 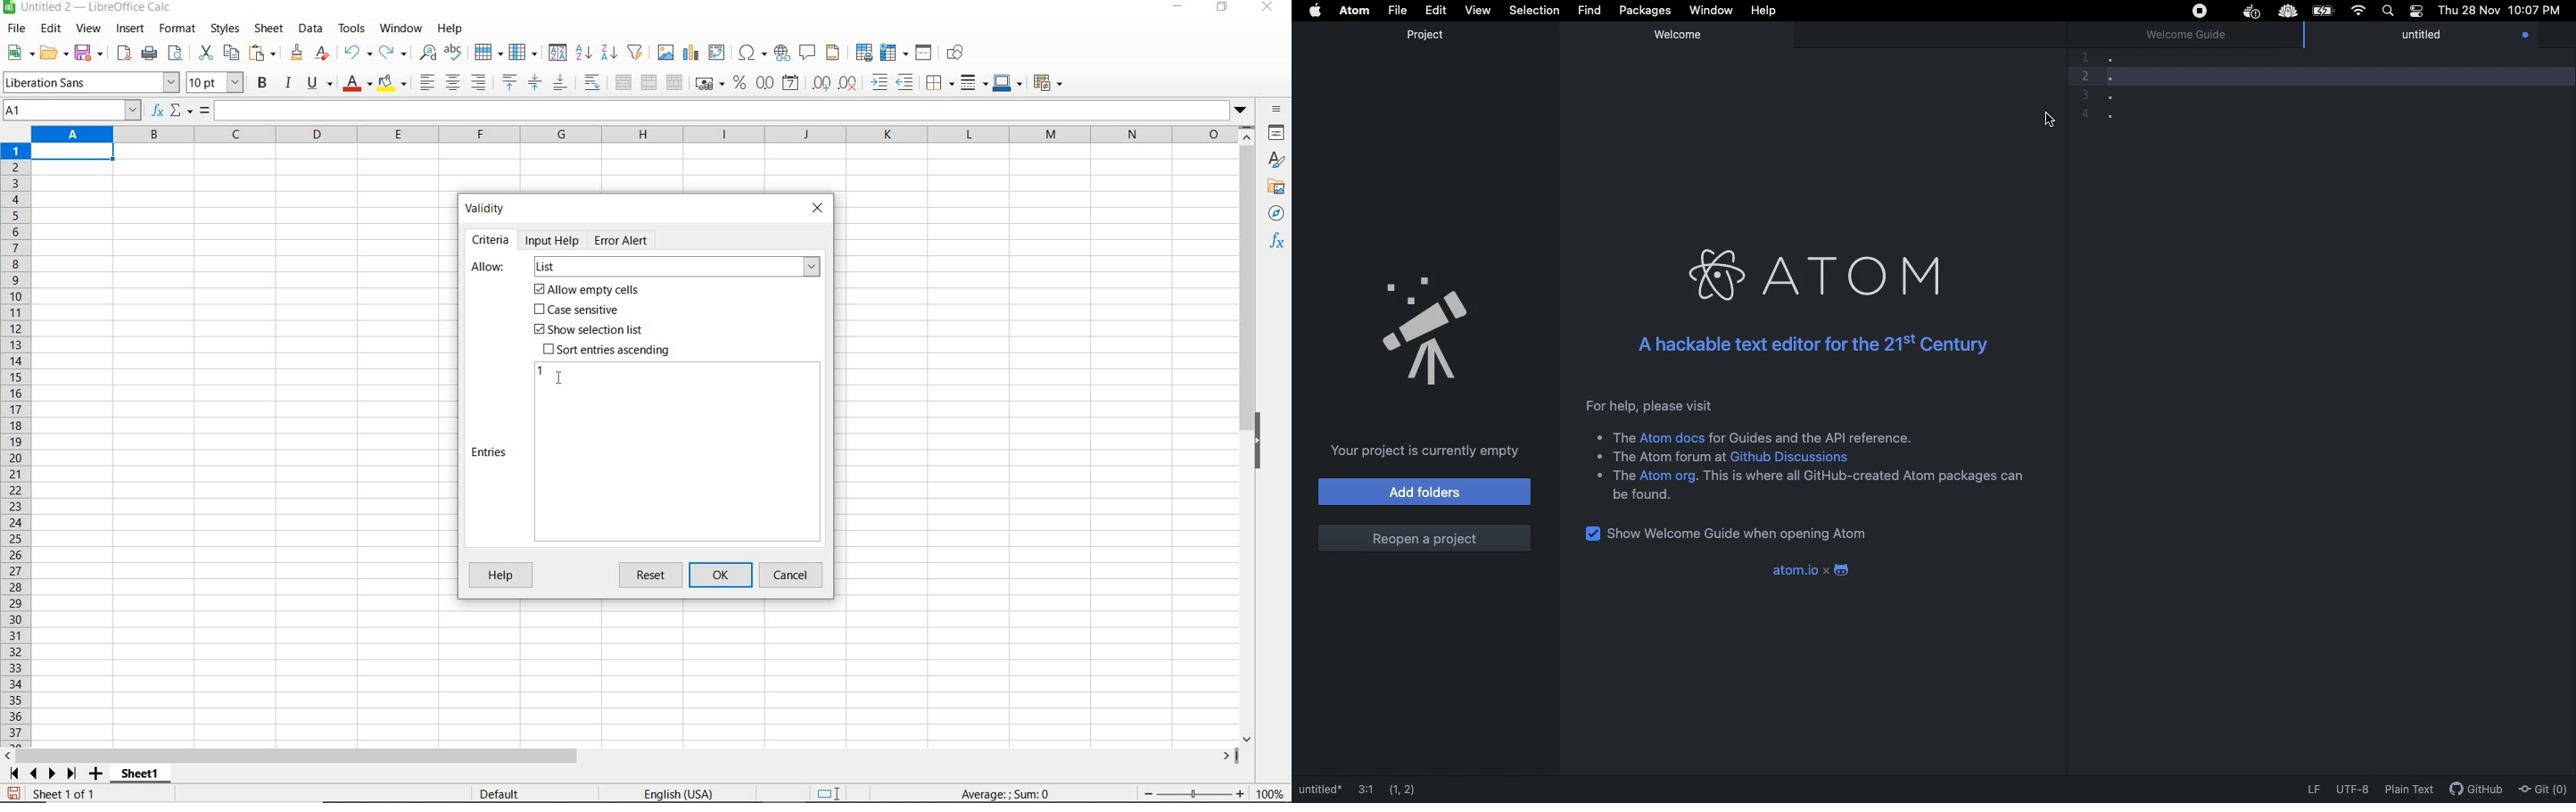 What do you see at coordinates (72, 152) in the screenshot?
I see `Selected cell` at bounding box center [72, 152].